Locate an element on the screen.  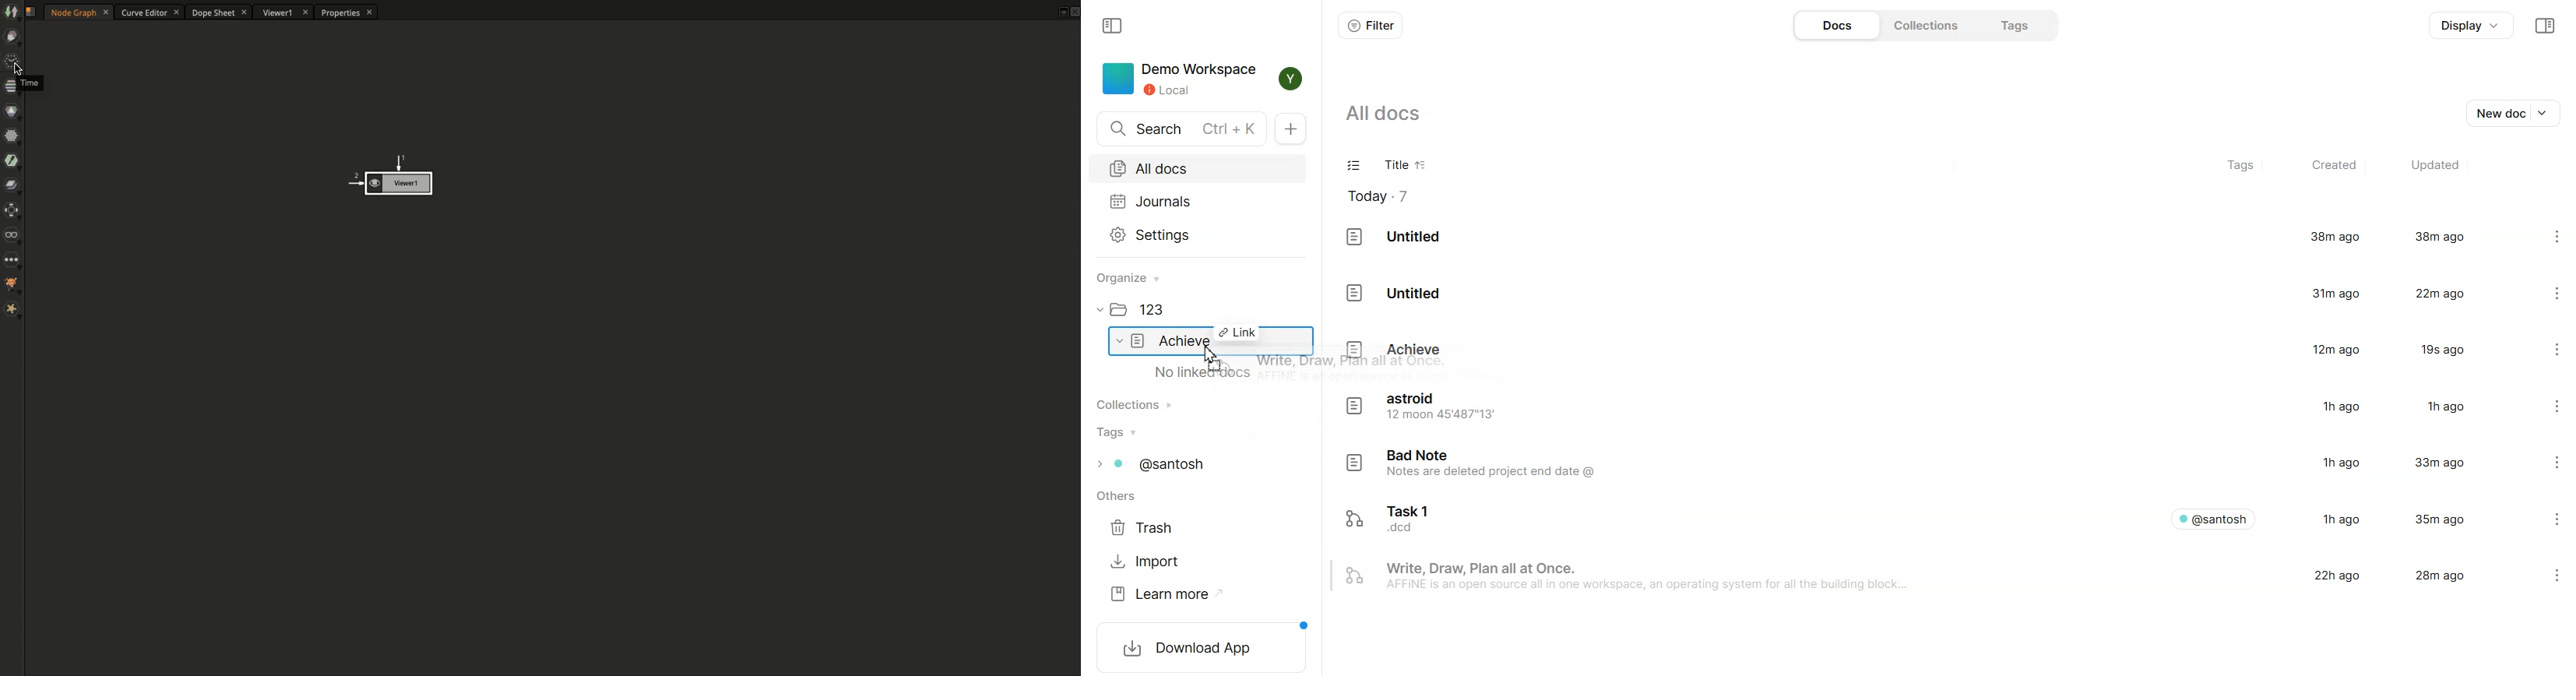
All docs is located at coordinates (1197, 168).